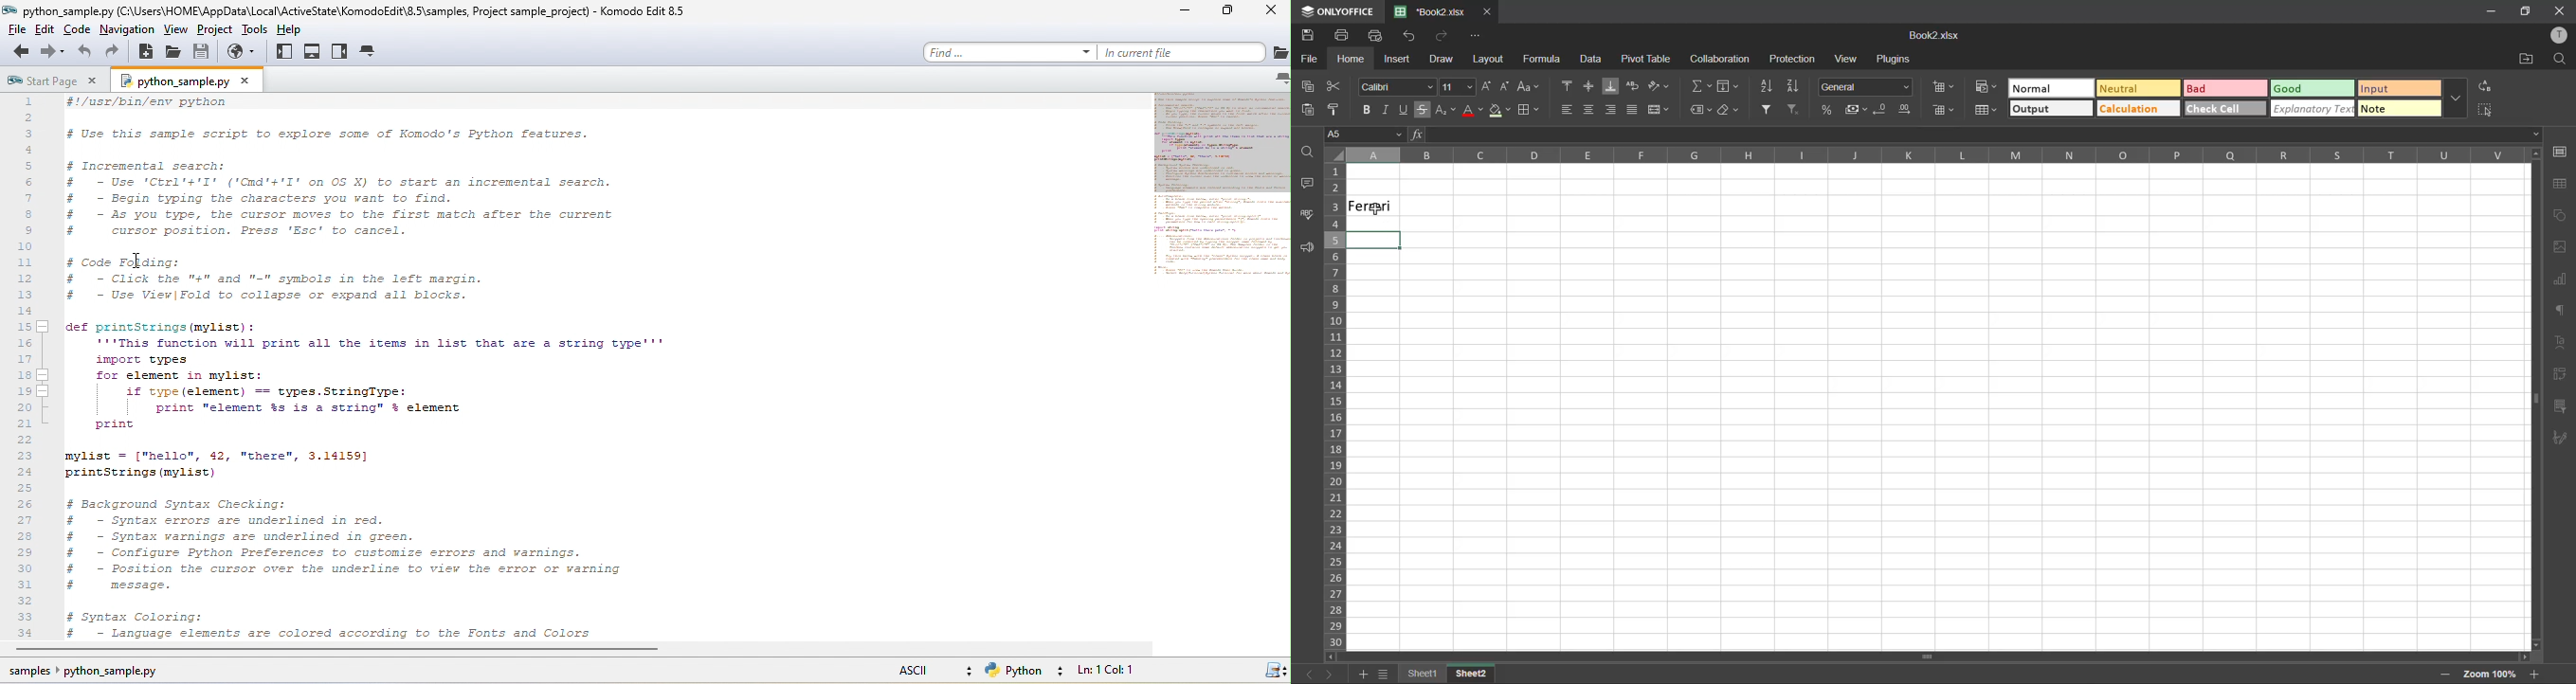 This screenshot has width=2576, height=700. What do you see at coordinates (1488, 59) in the screenshot?
I see `layout` at bounding box center [1488, 59].